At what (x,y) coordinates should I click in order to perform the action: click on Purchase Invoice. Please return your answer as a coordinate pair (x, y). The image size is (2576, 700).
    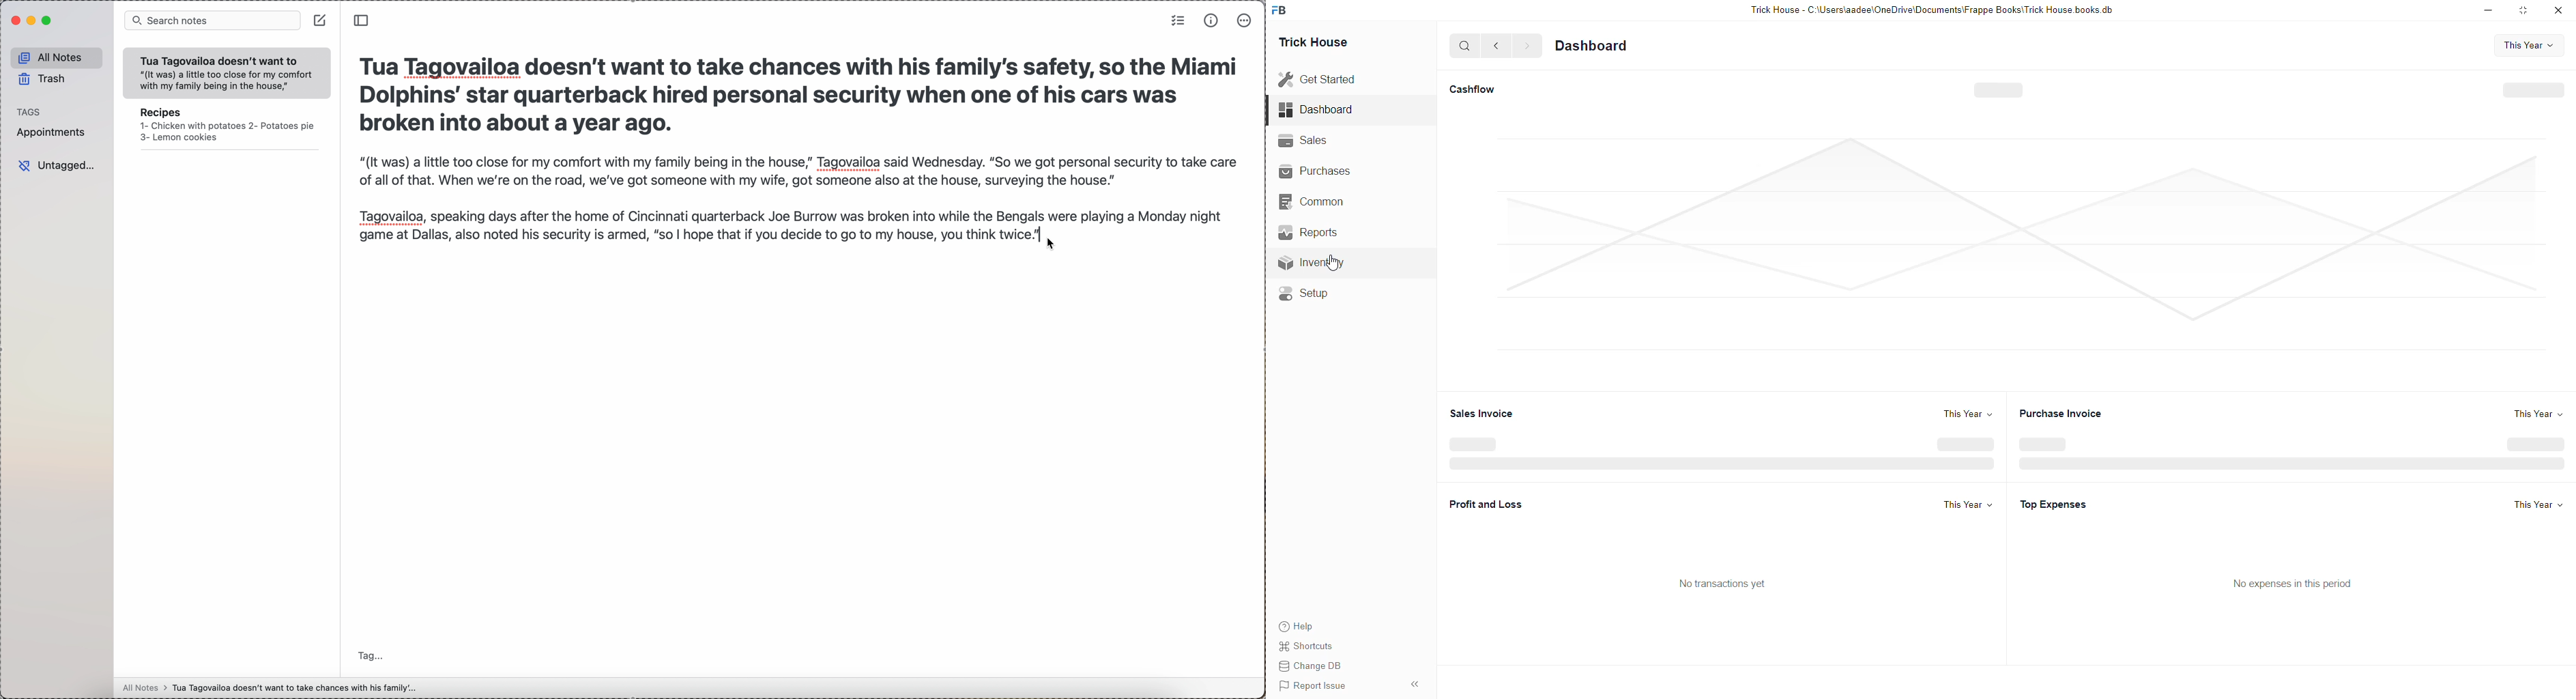
    Looking at the image, I should click on (2070, 415).